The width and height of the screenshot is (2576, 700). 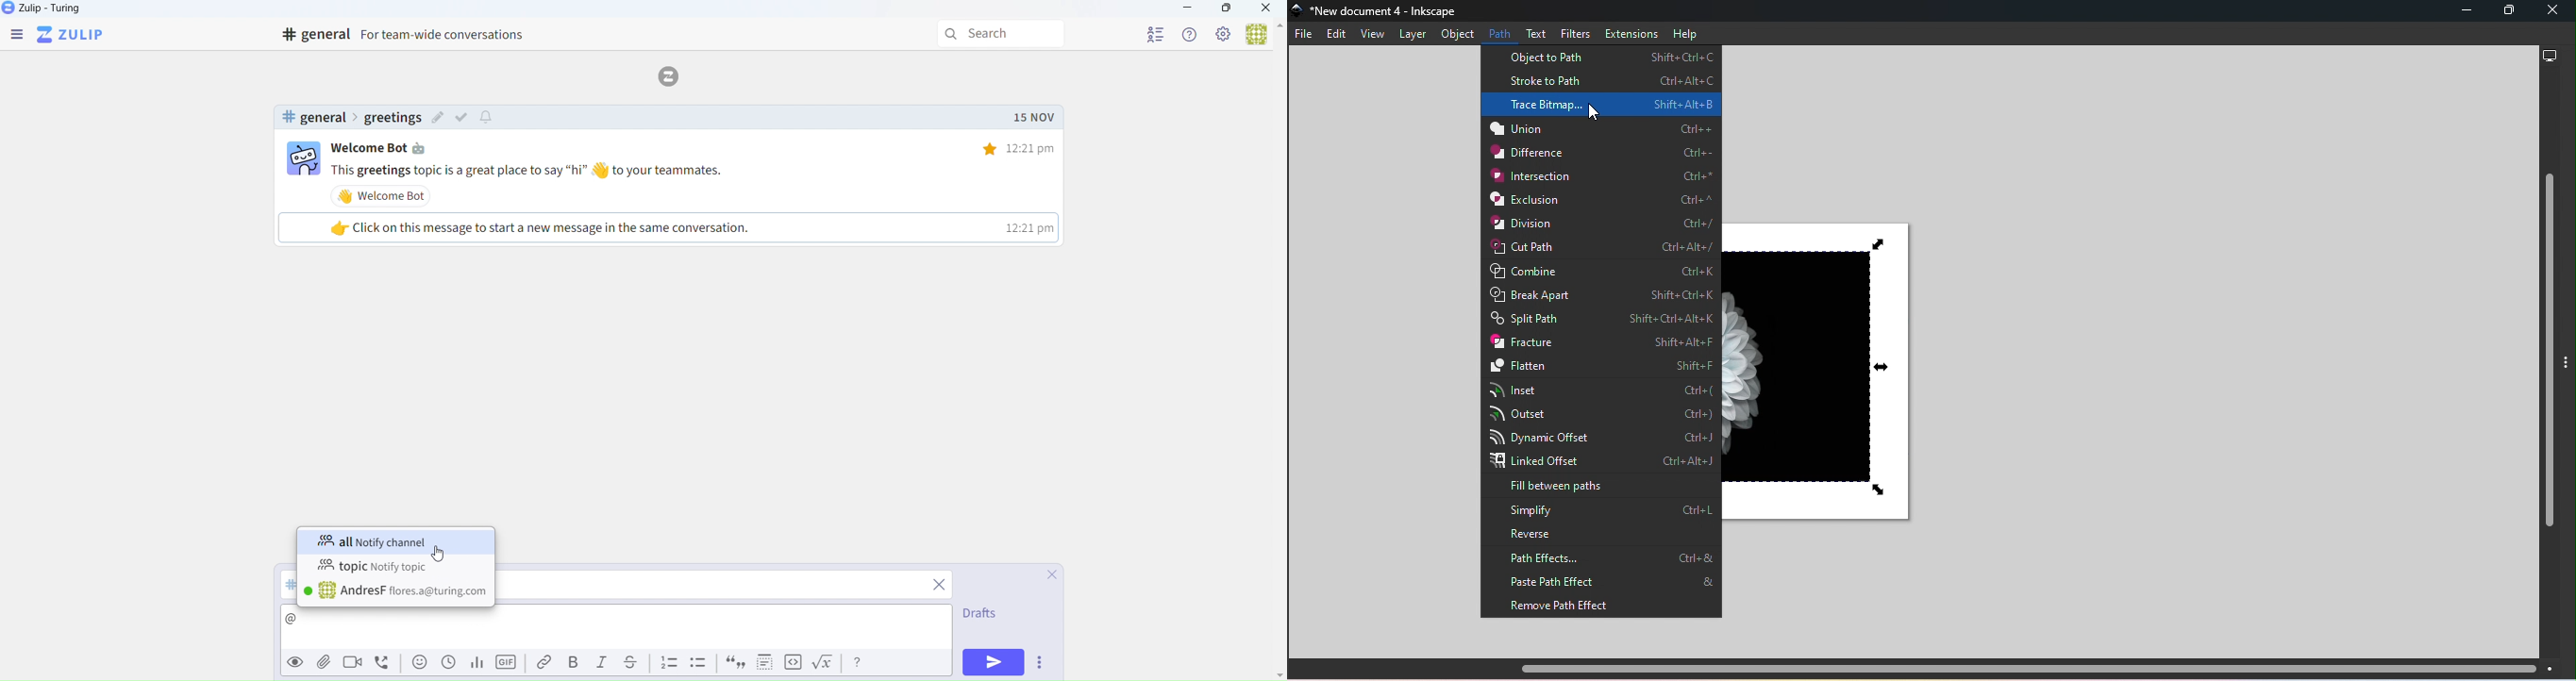 I want to click on Typed, so click(x=310, y=620).